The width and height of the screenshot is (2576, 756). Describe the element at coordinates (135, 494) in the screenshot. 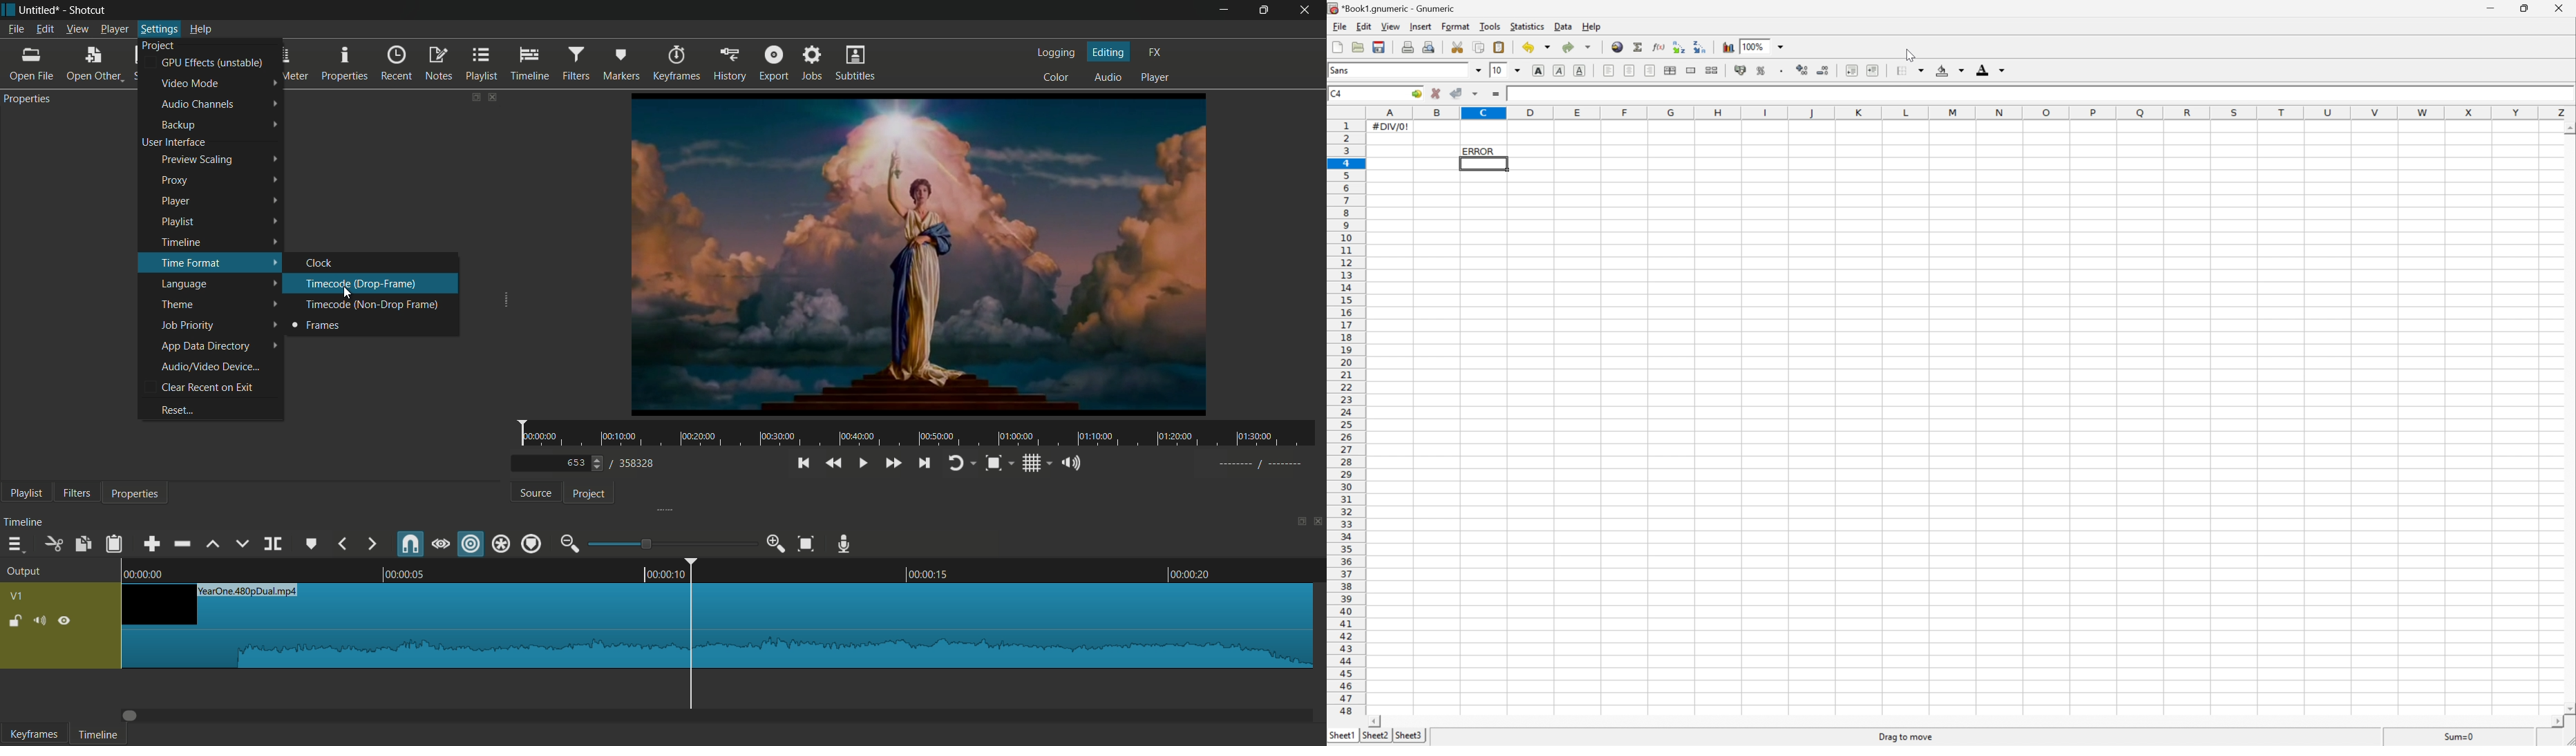

I see `properties` at that location.